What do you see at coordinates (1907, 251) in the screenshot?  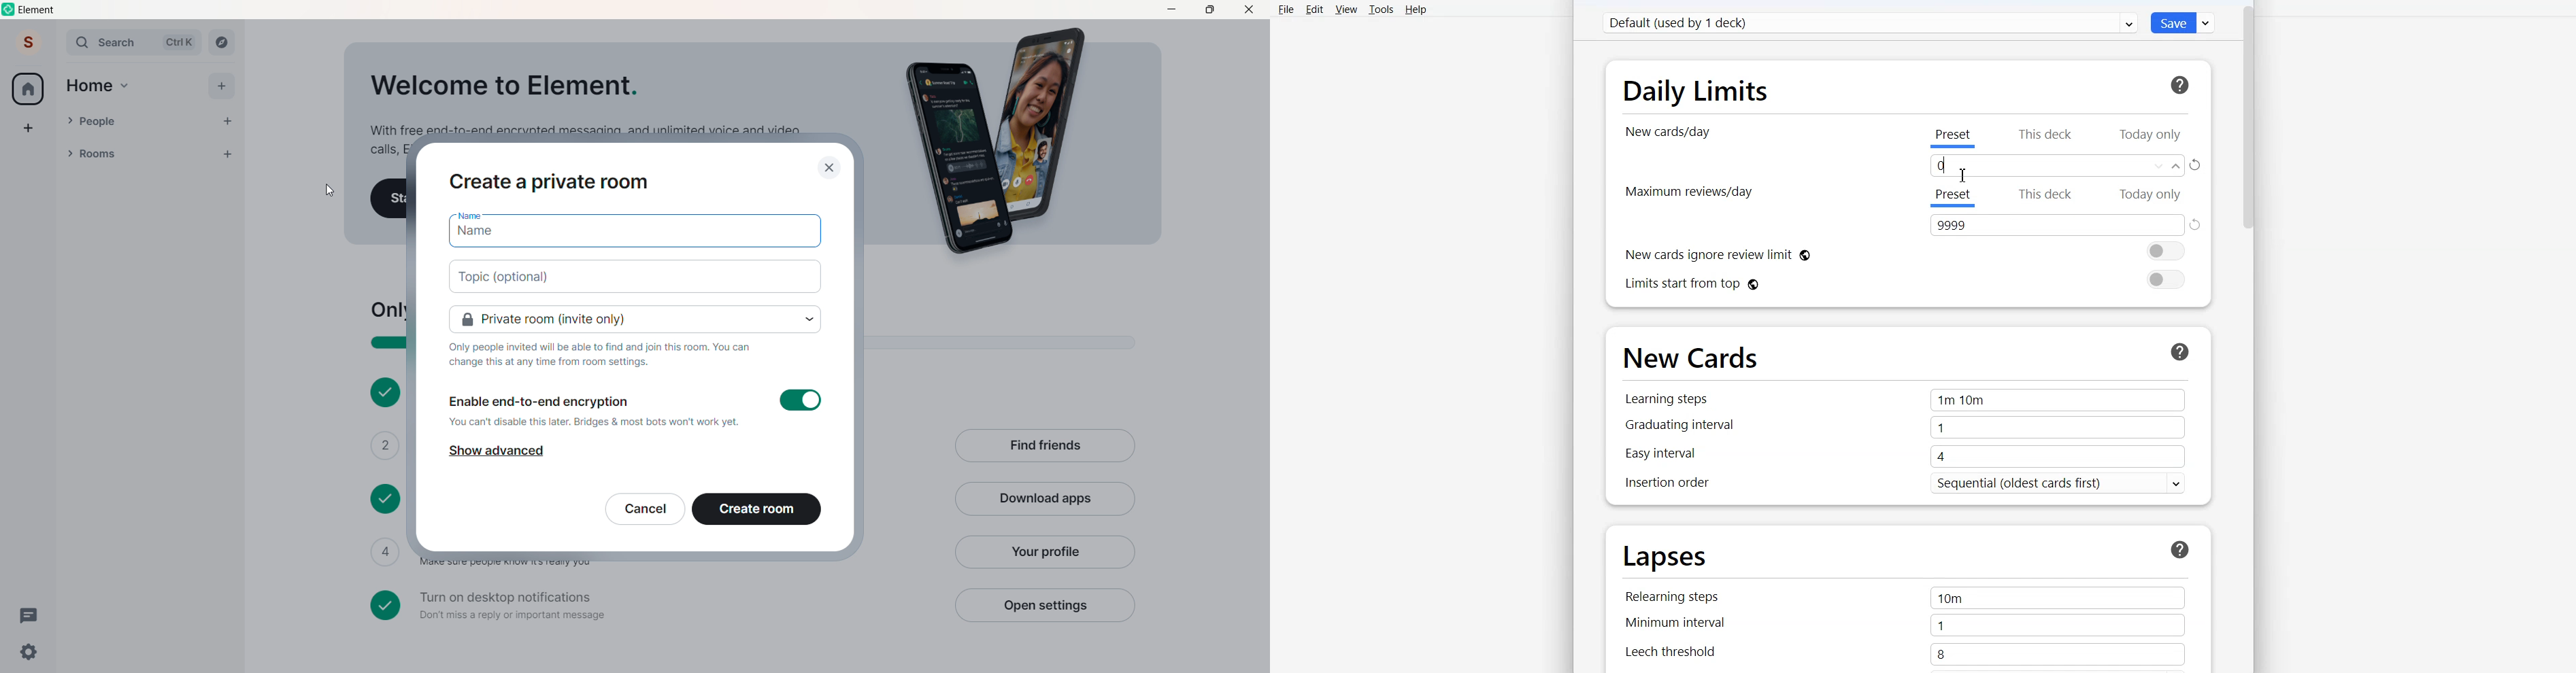 I see `New cards ignore review limit` at bounding box center [1907, 251].